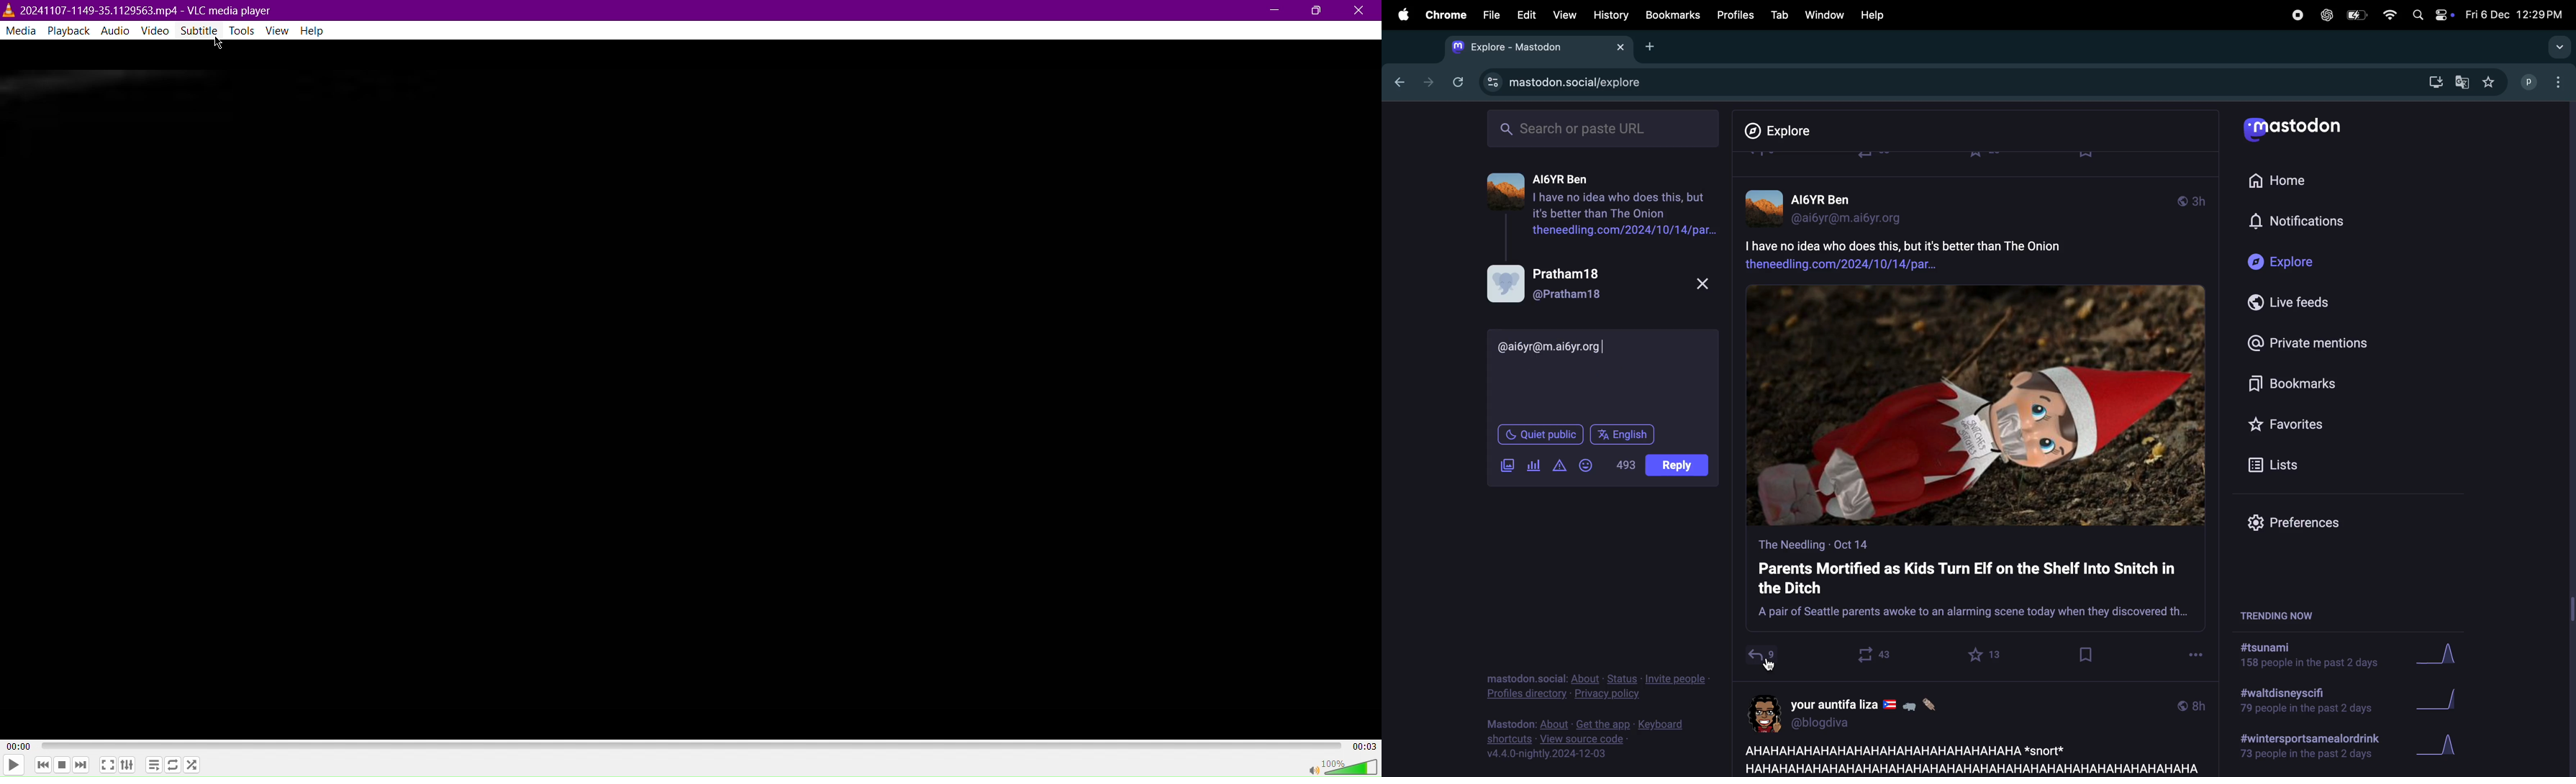 This screenshot has height=784, width=2576. I want to click on Explore, so click(2287, 263).